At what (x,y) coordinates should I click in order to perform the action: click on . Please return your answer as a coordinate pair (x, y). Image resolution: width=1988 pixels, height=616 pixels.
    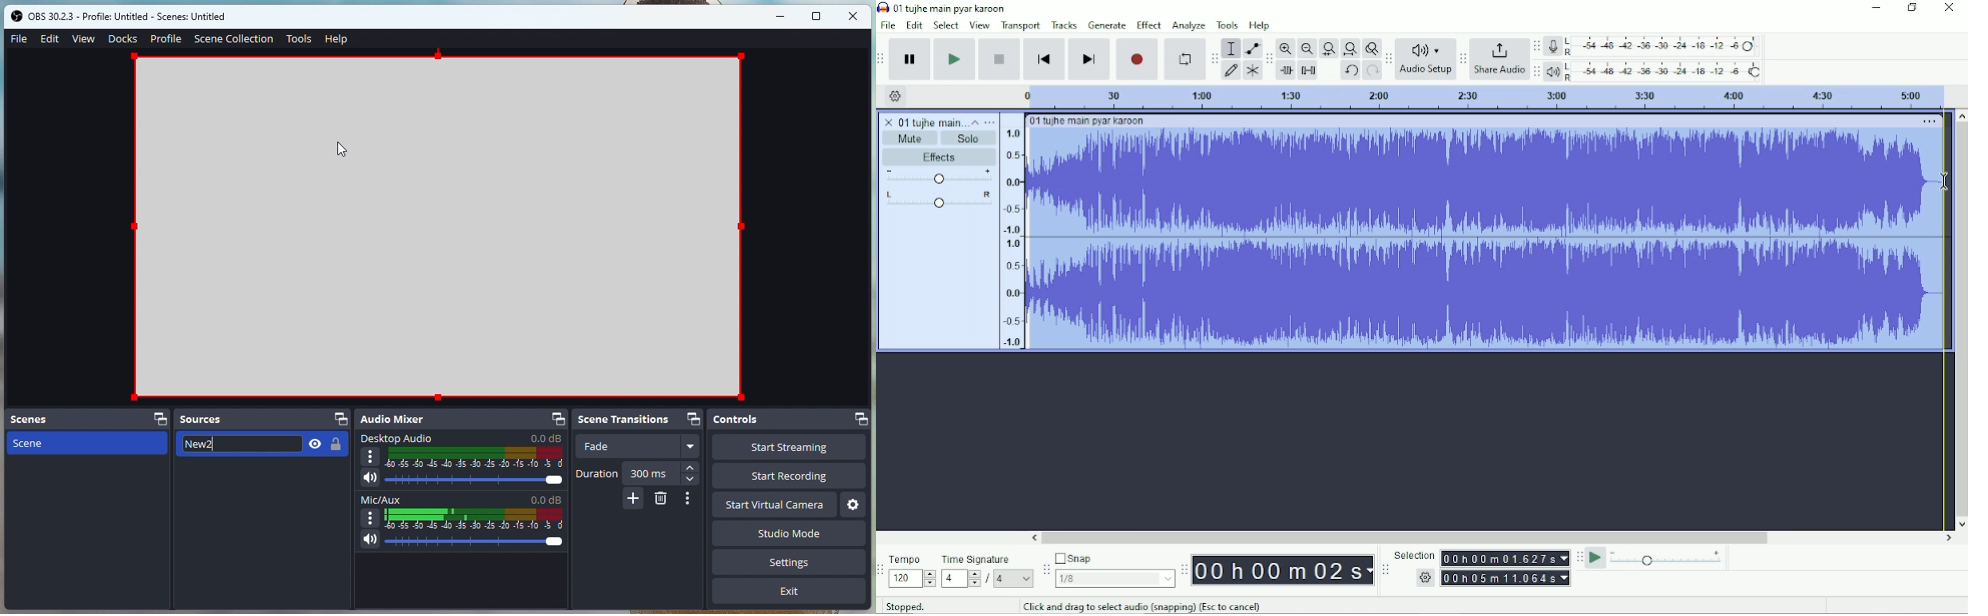
    Looking at the image, I should click on (1423, 578).